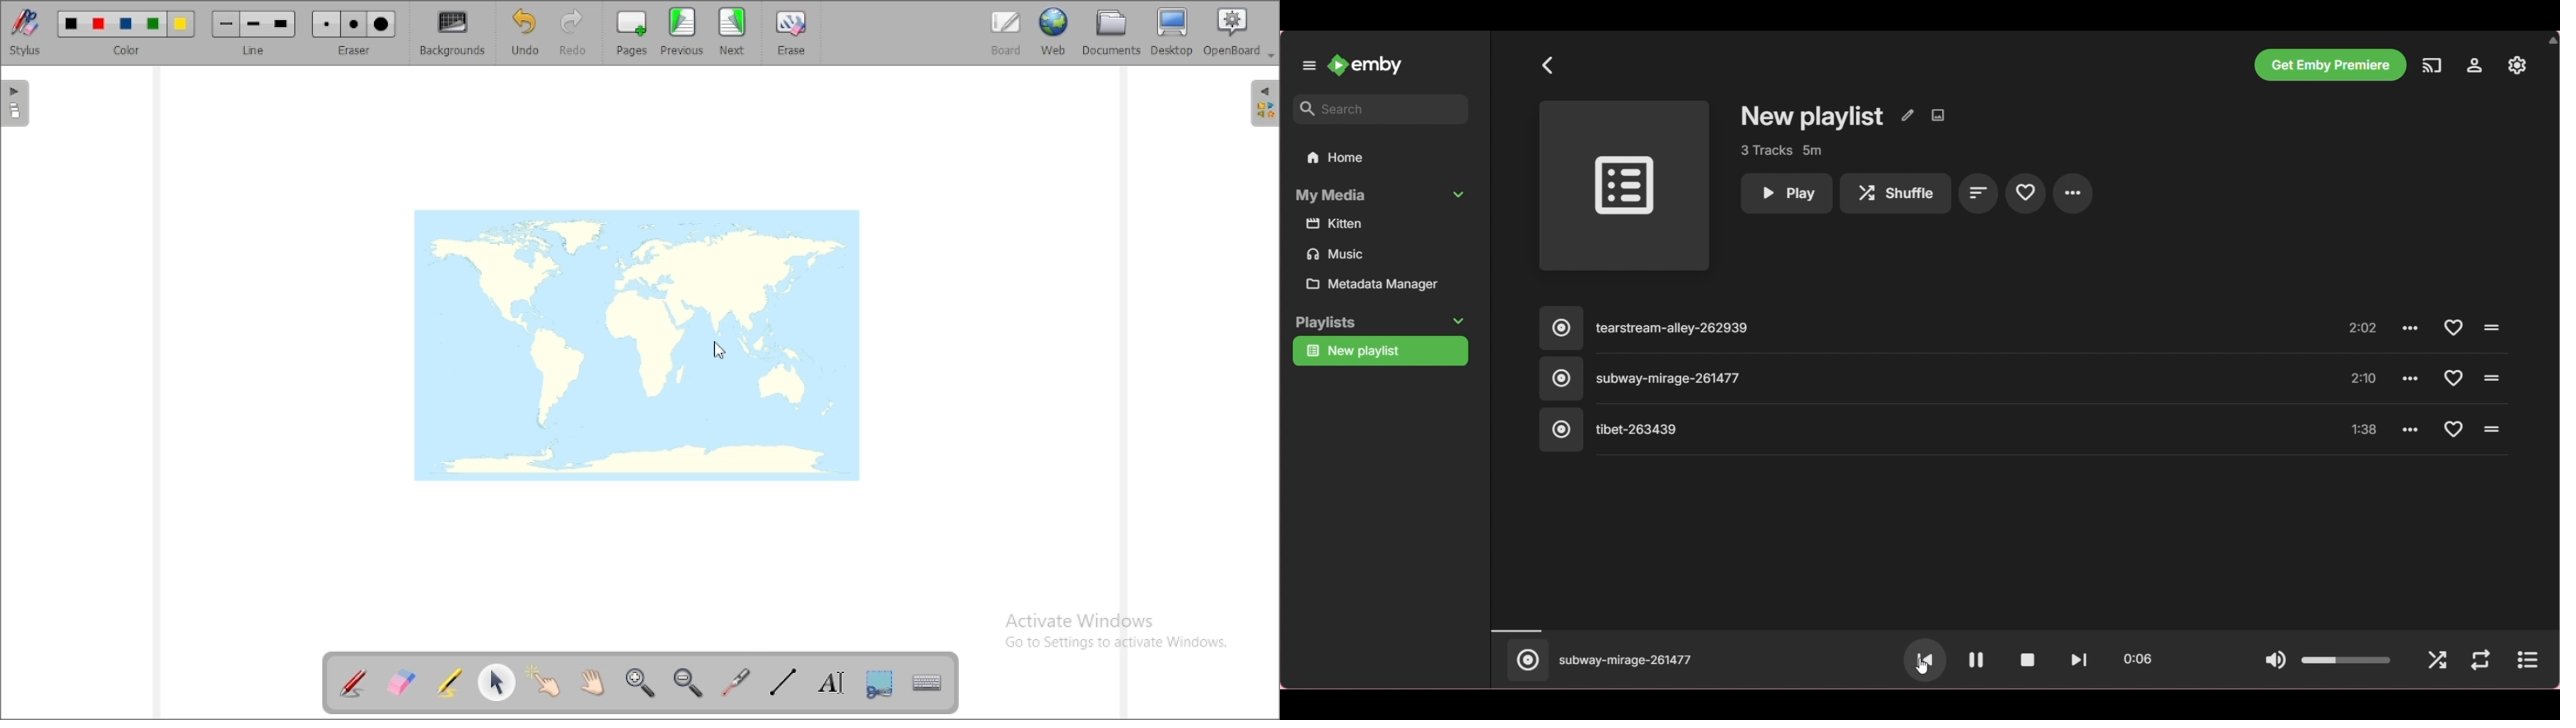 The width and height of the screenshot is (2576, 728). I want to click on Play button changed to pause button after playing current selection, so click(1977, 660).